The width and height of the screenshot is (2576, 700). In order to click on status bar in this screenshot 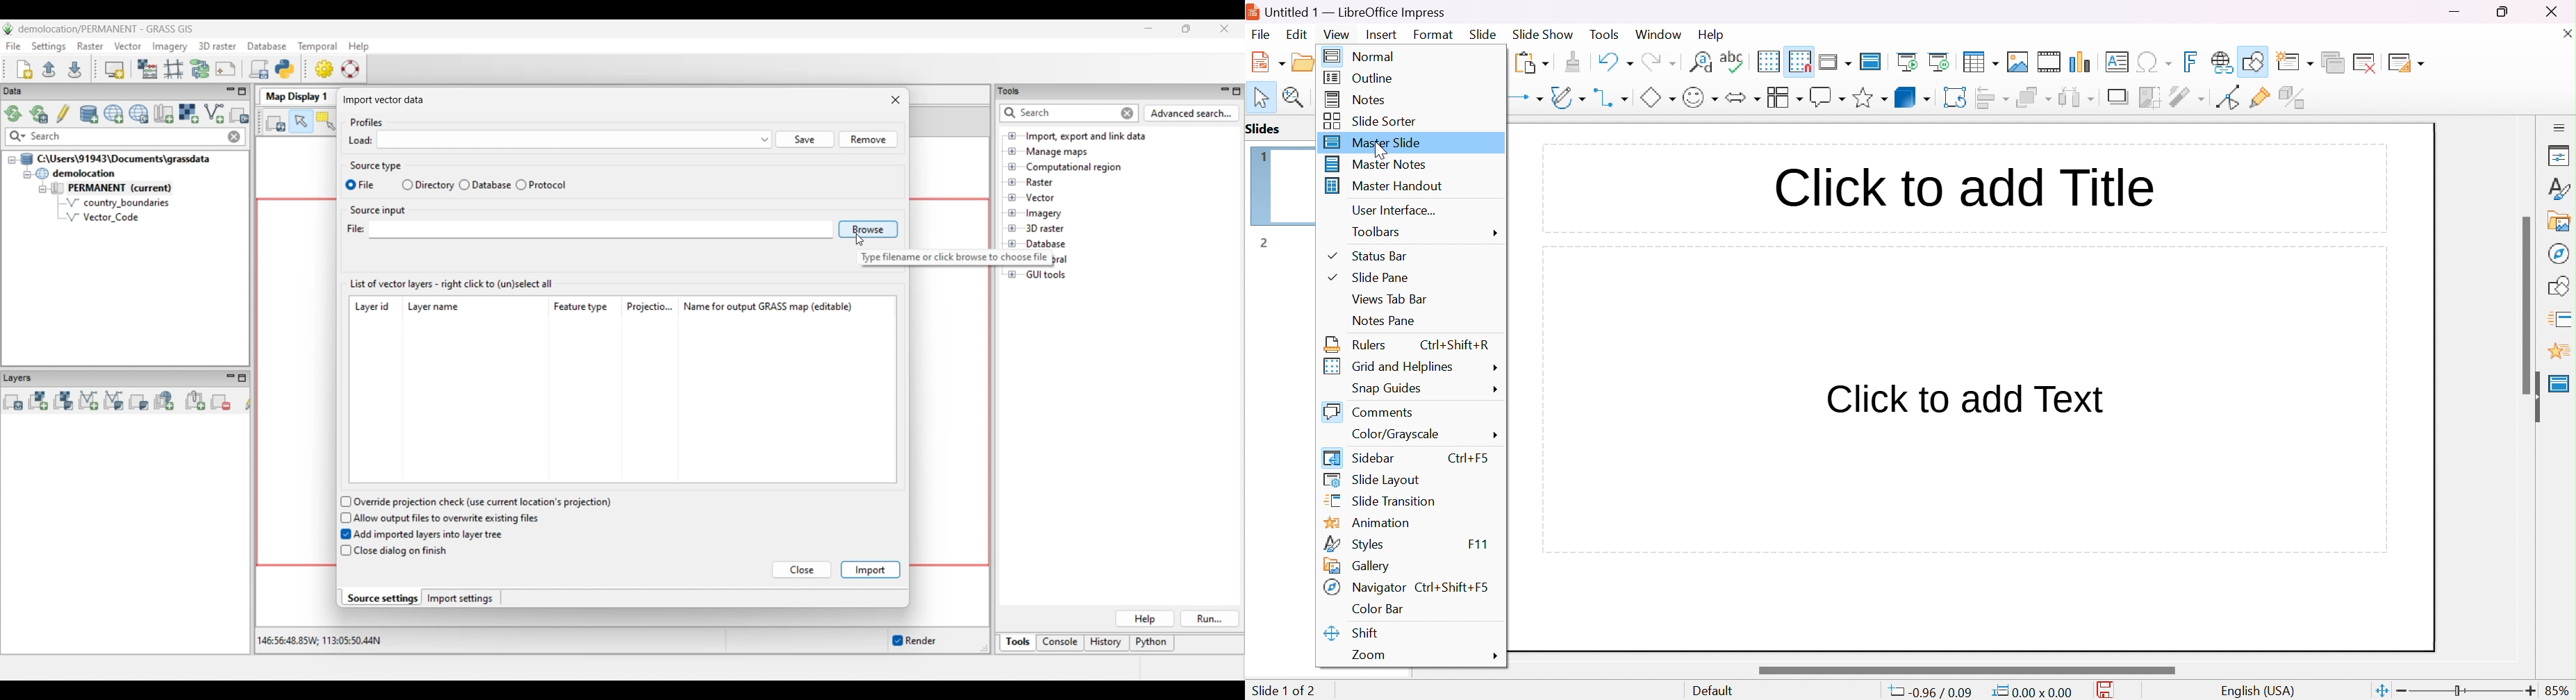, I will do `click(1367, 256)`.